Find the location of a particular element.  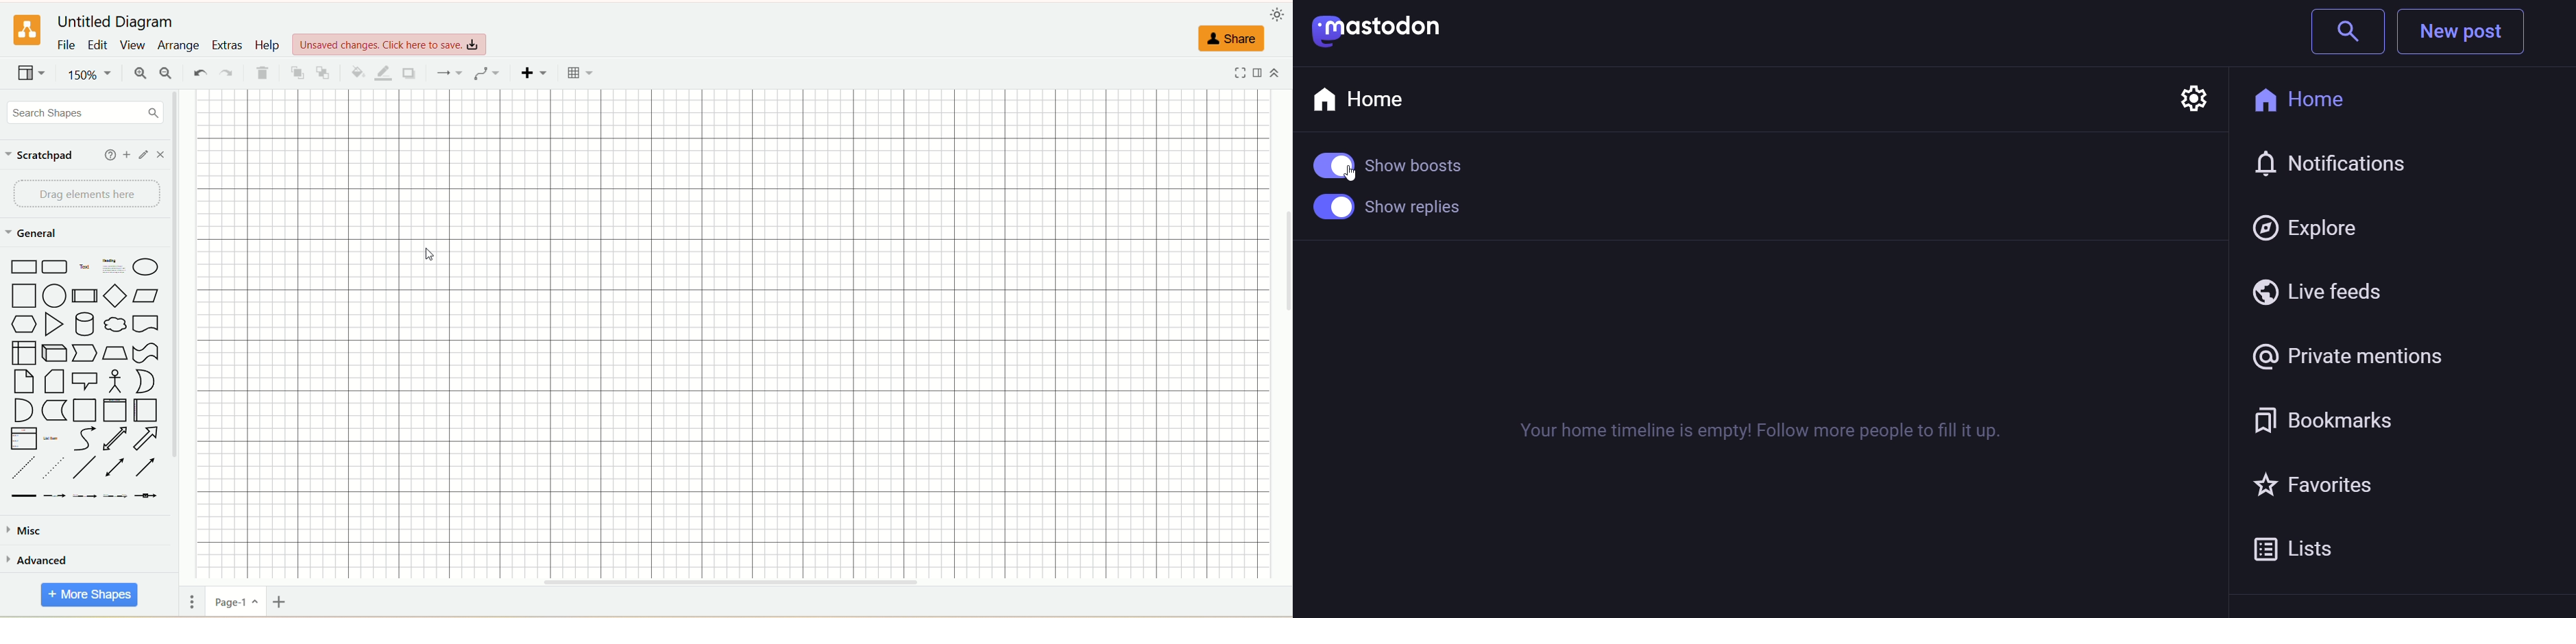

actor is located at coordinates (112, 380).